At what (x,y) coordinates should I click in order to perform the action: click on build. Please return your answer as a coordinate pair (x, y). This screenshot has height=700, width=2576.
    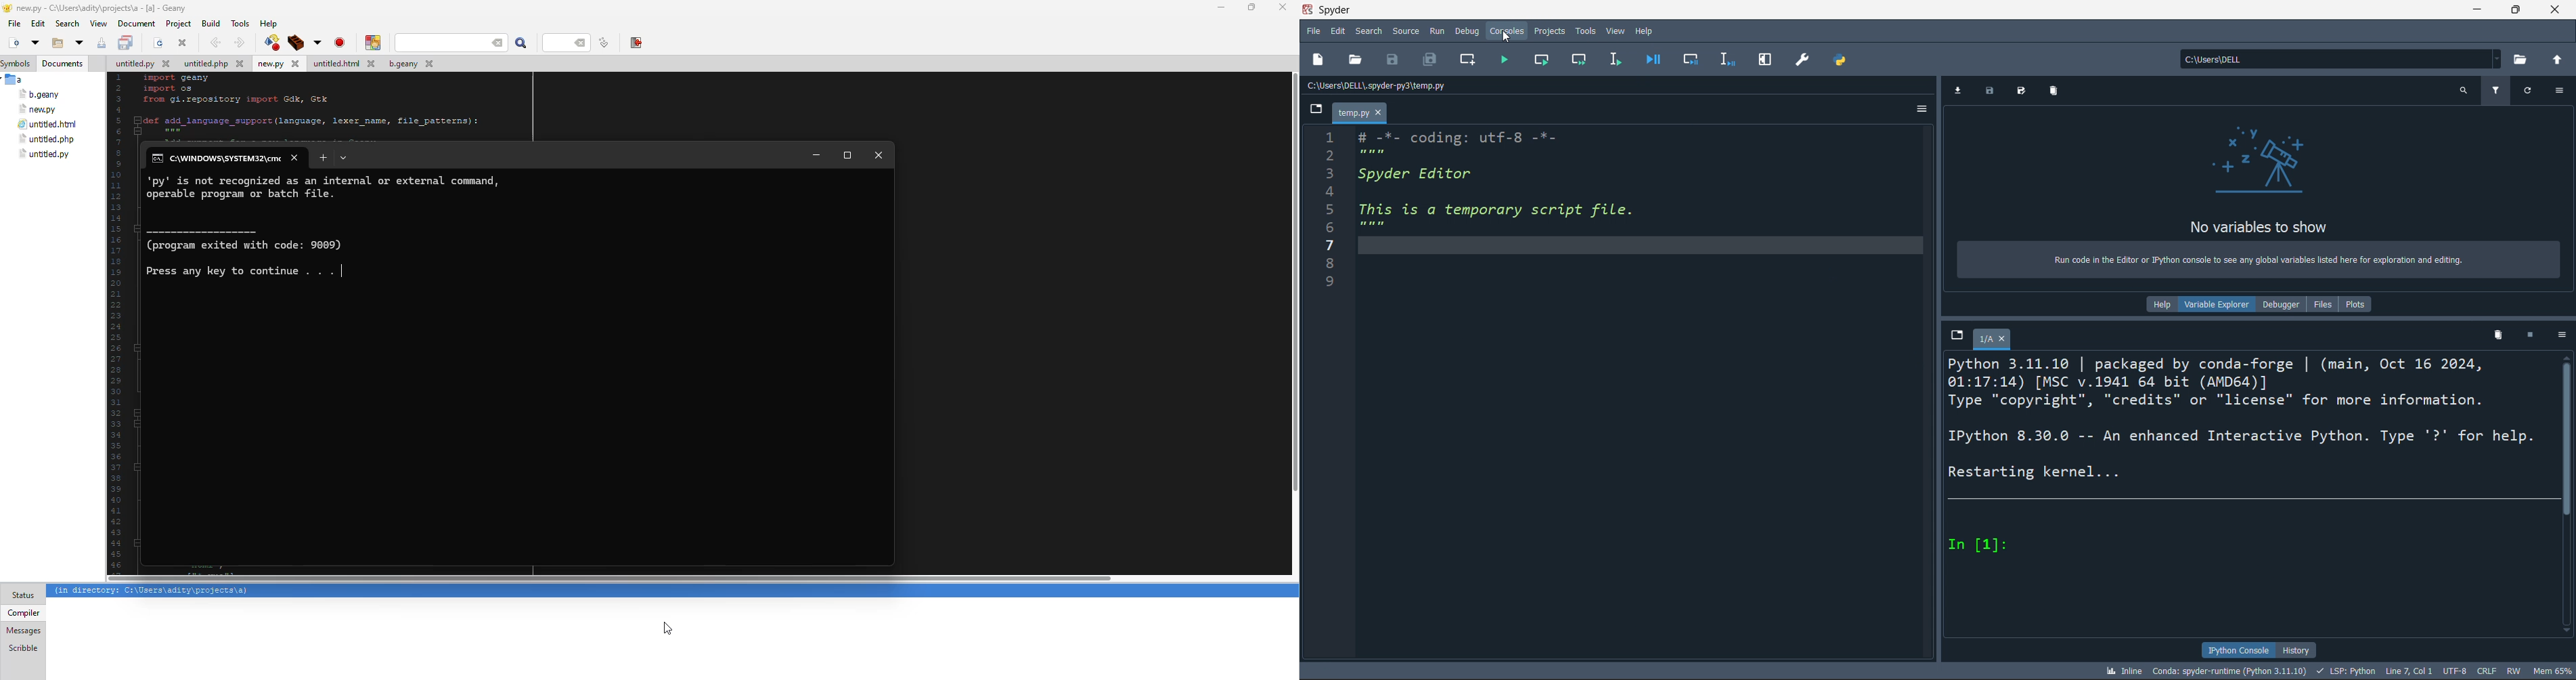
    Looking at the image, I should click on (296, 43).